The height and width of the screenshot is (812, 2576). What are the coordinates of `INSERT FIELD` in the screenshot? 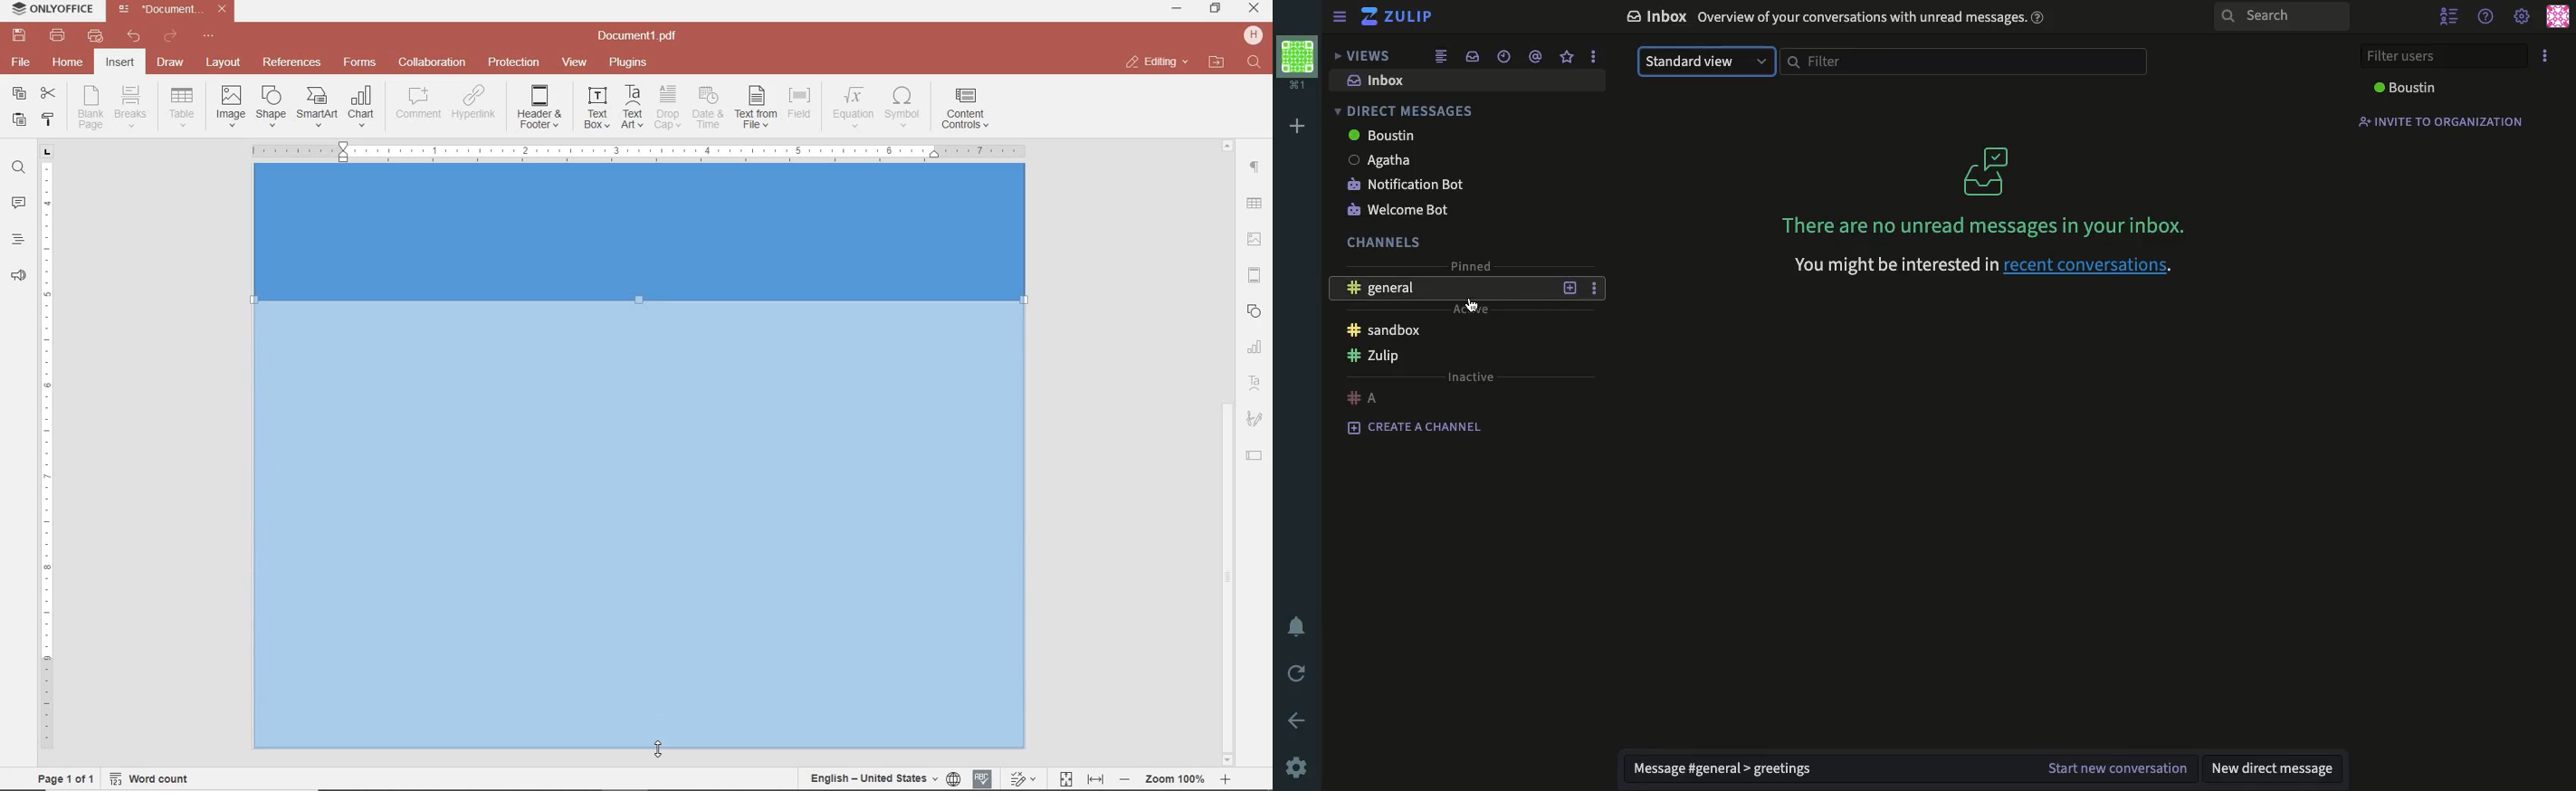 It's located at (801, 103).